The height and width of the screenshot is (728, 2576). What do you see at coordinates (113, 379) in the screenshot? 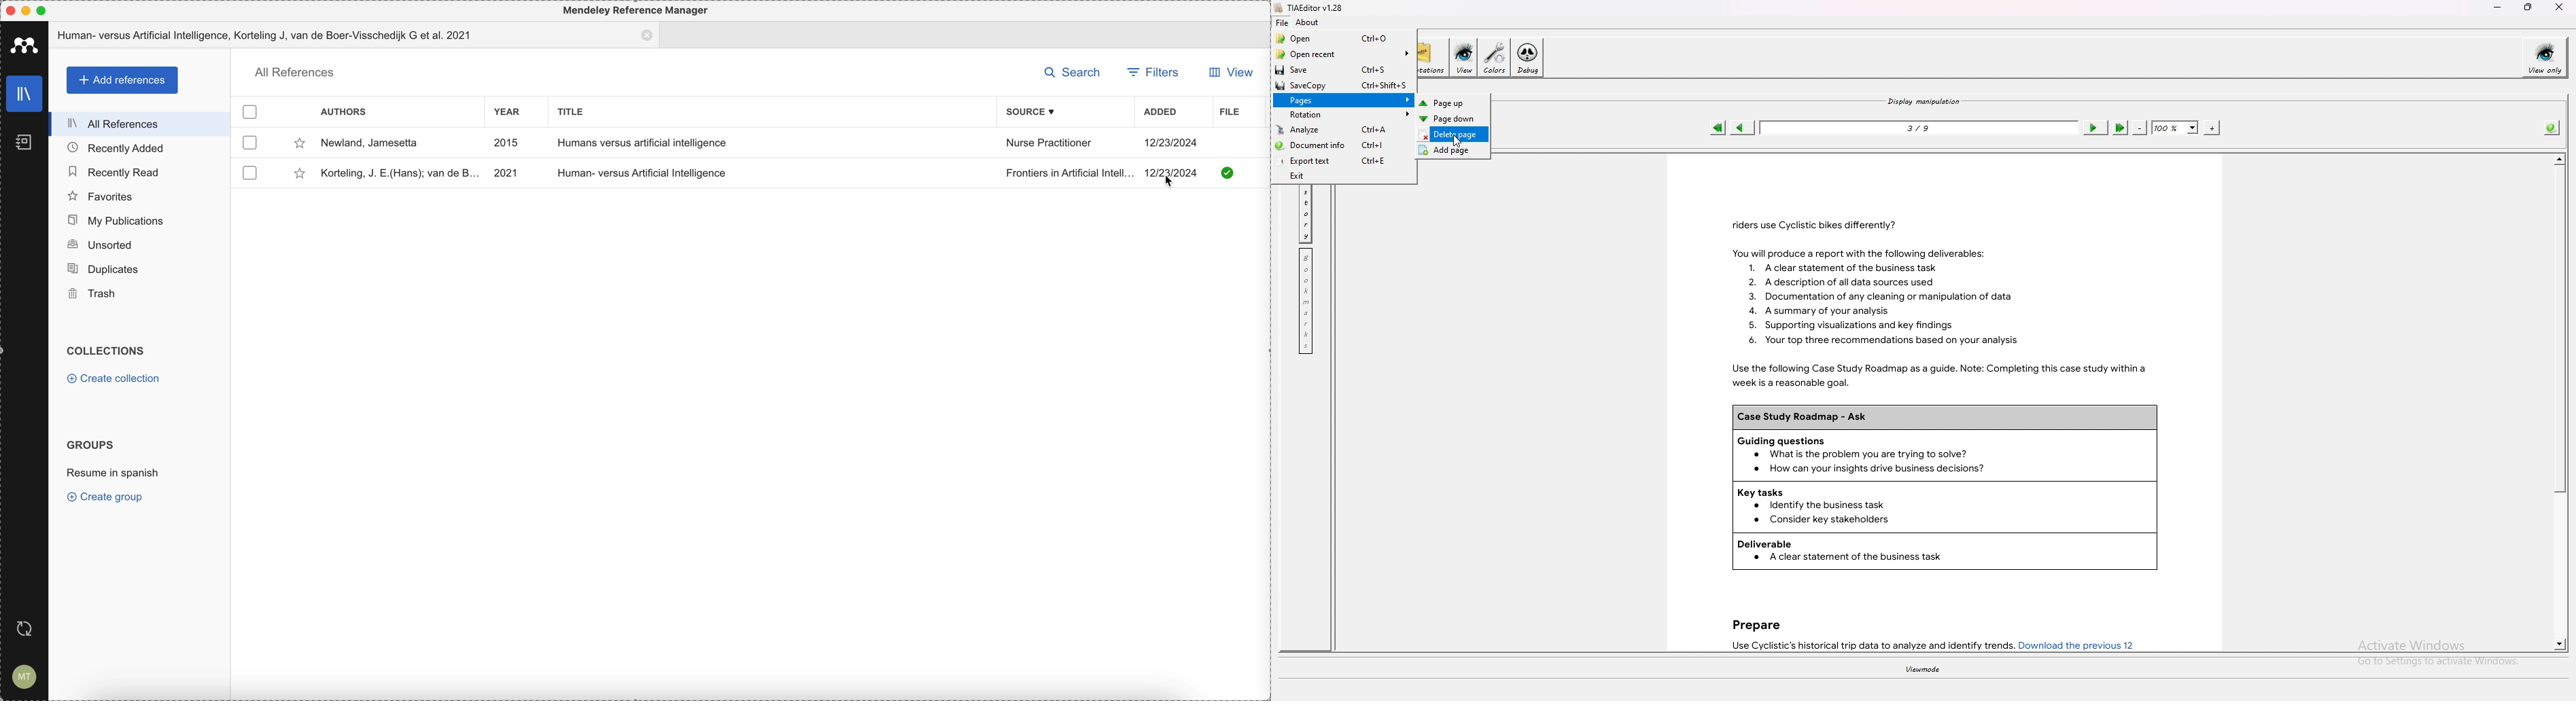
I see `create collection` at bounding box center [113, 379].